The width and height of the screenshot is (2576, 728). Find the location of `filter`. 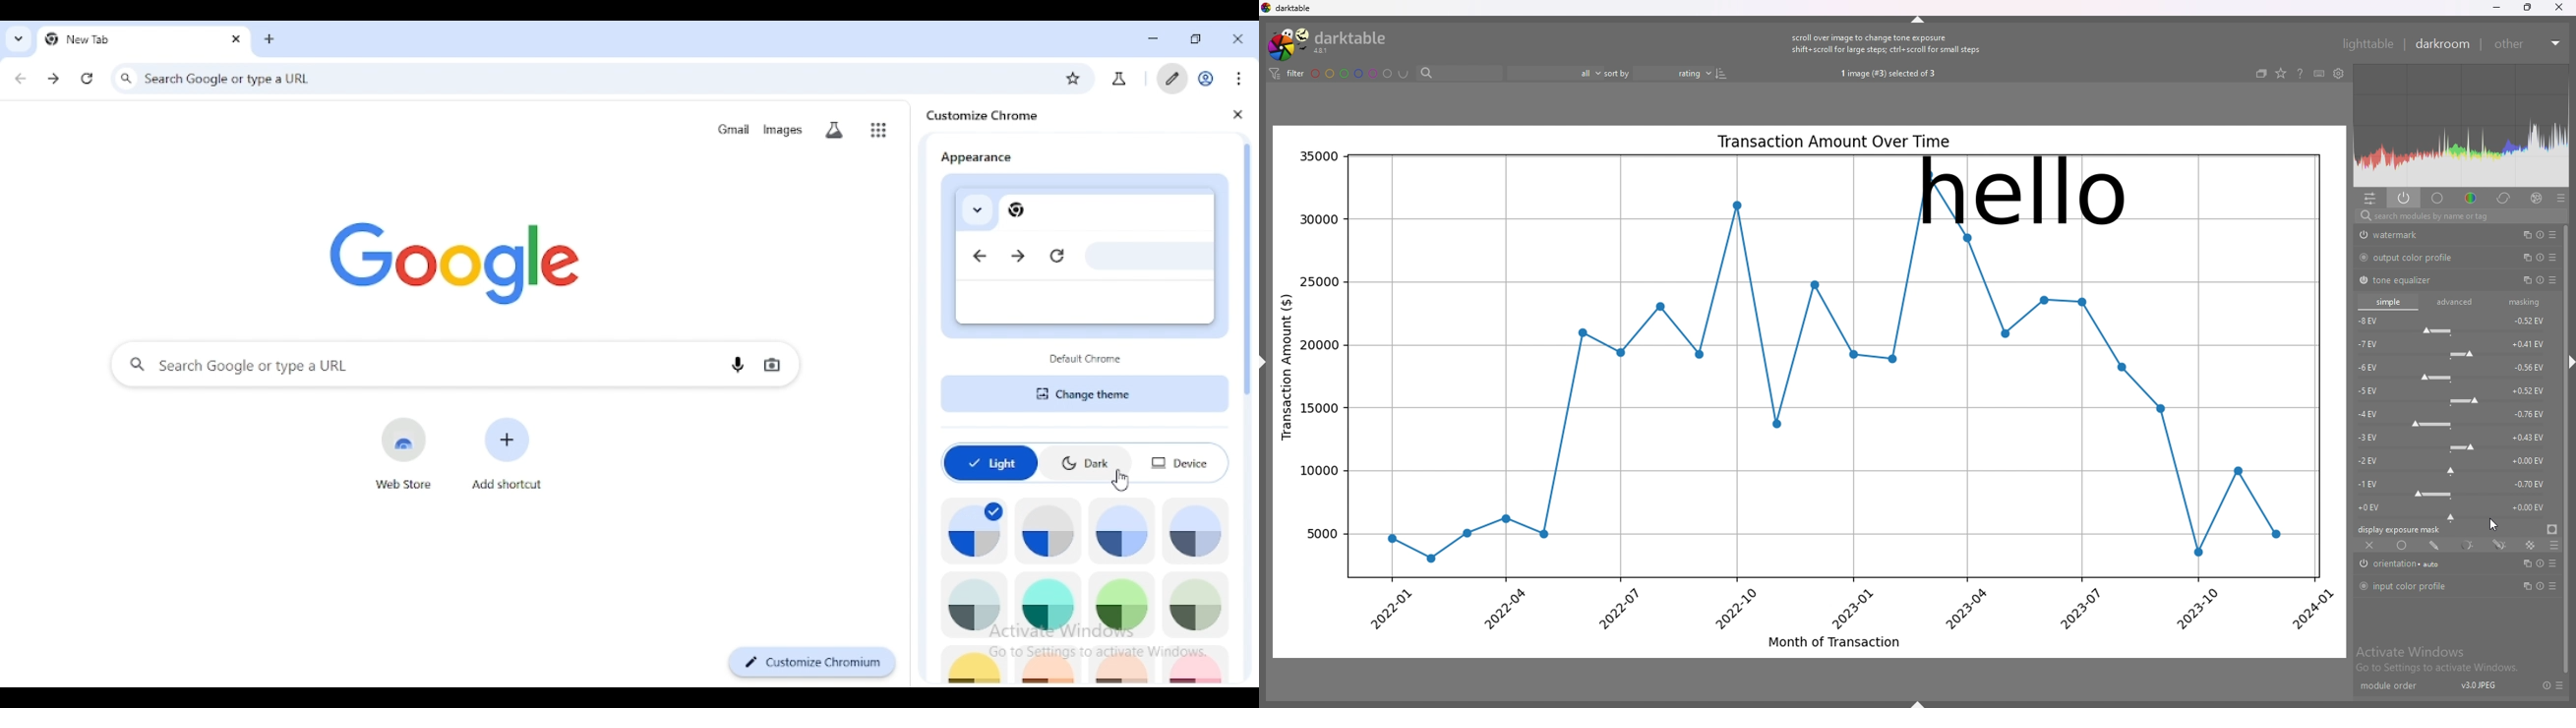

filter is located at coordinates (1286, 75).